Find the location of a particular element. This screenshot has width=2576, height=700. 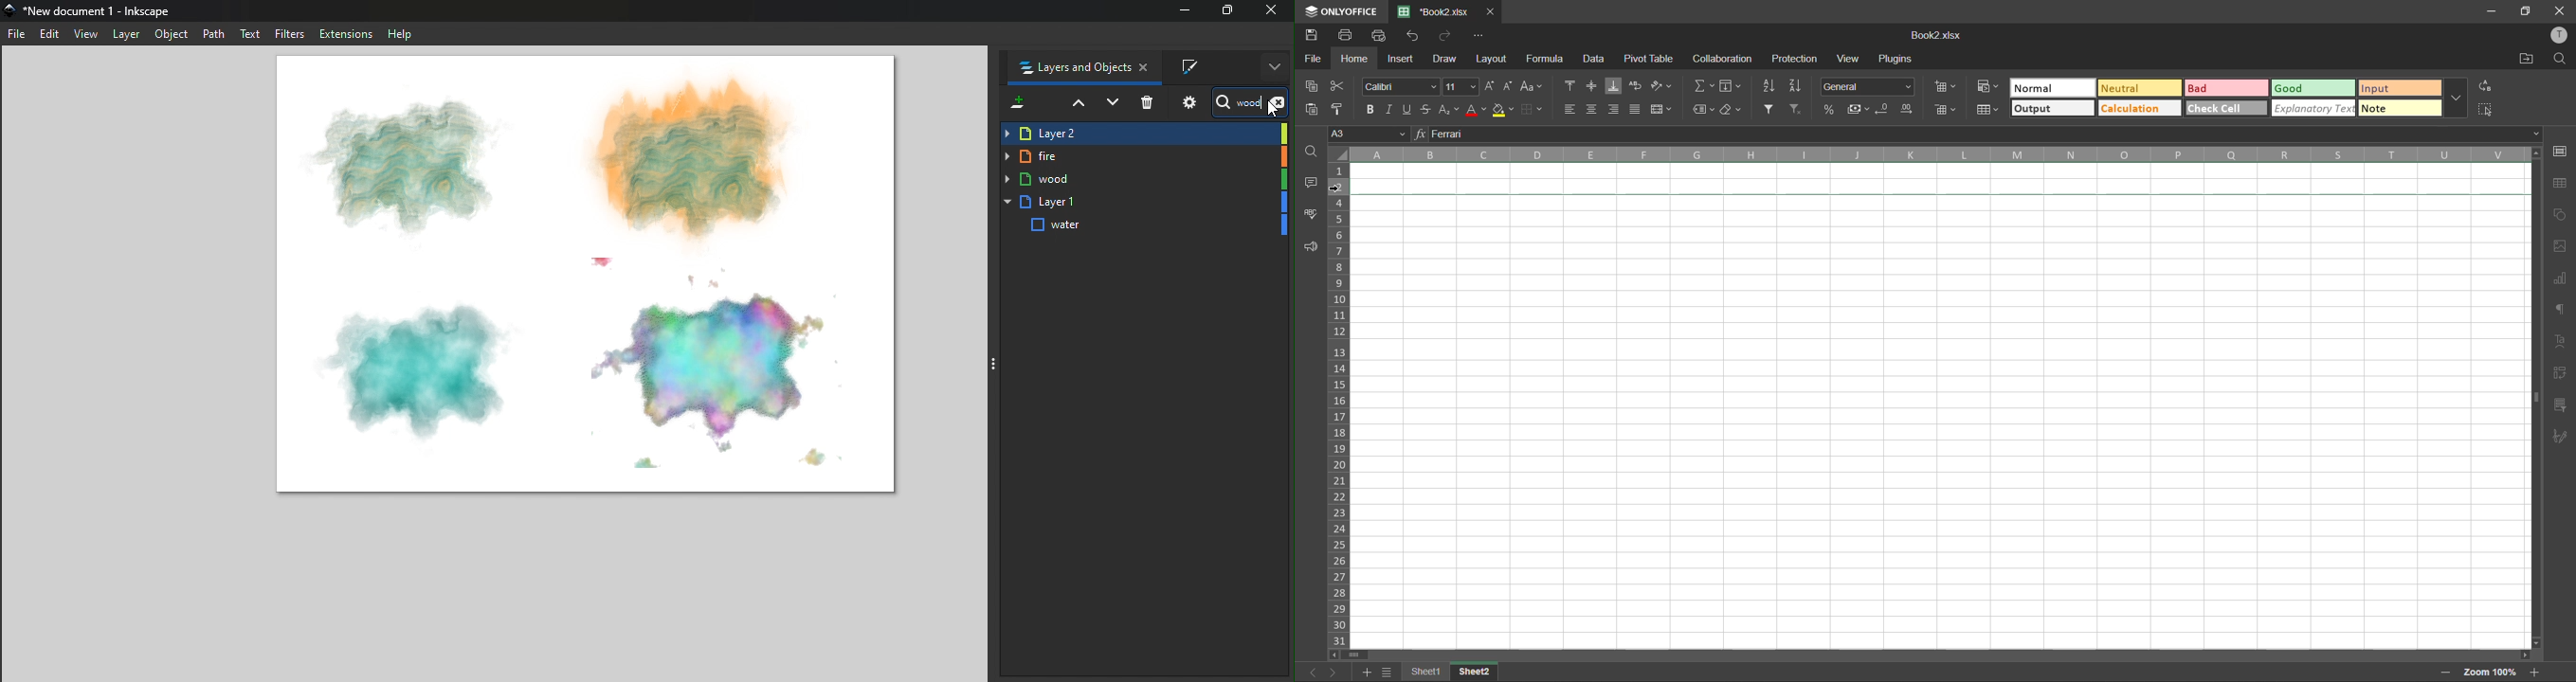

save is located at coordinates (1313, 33).